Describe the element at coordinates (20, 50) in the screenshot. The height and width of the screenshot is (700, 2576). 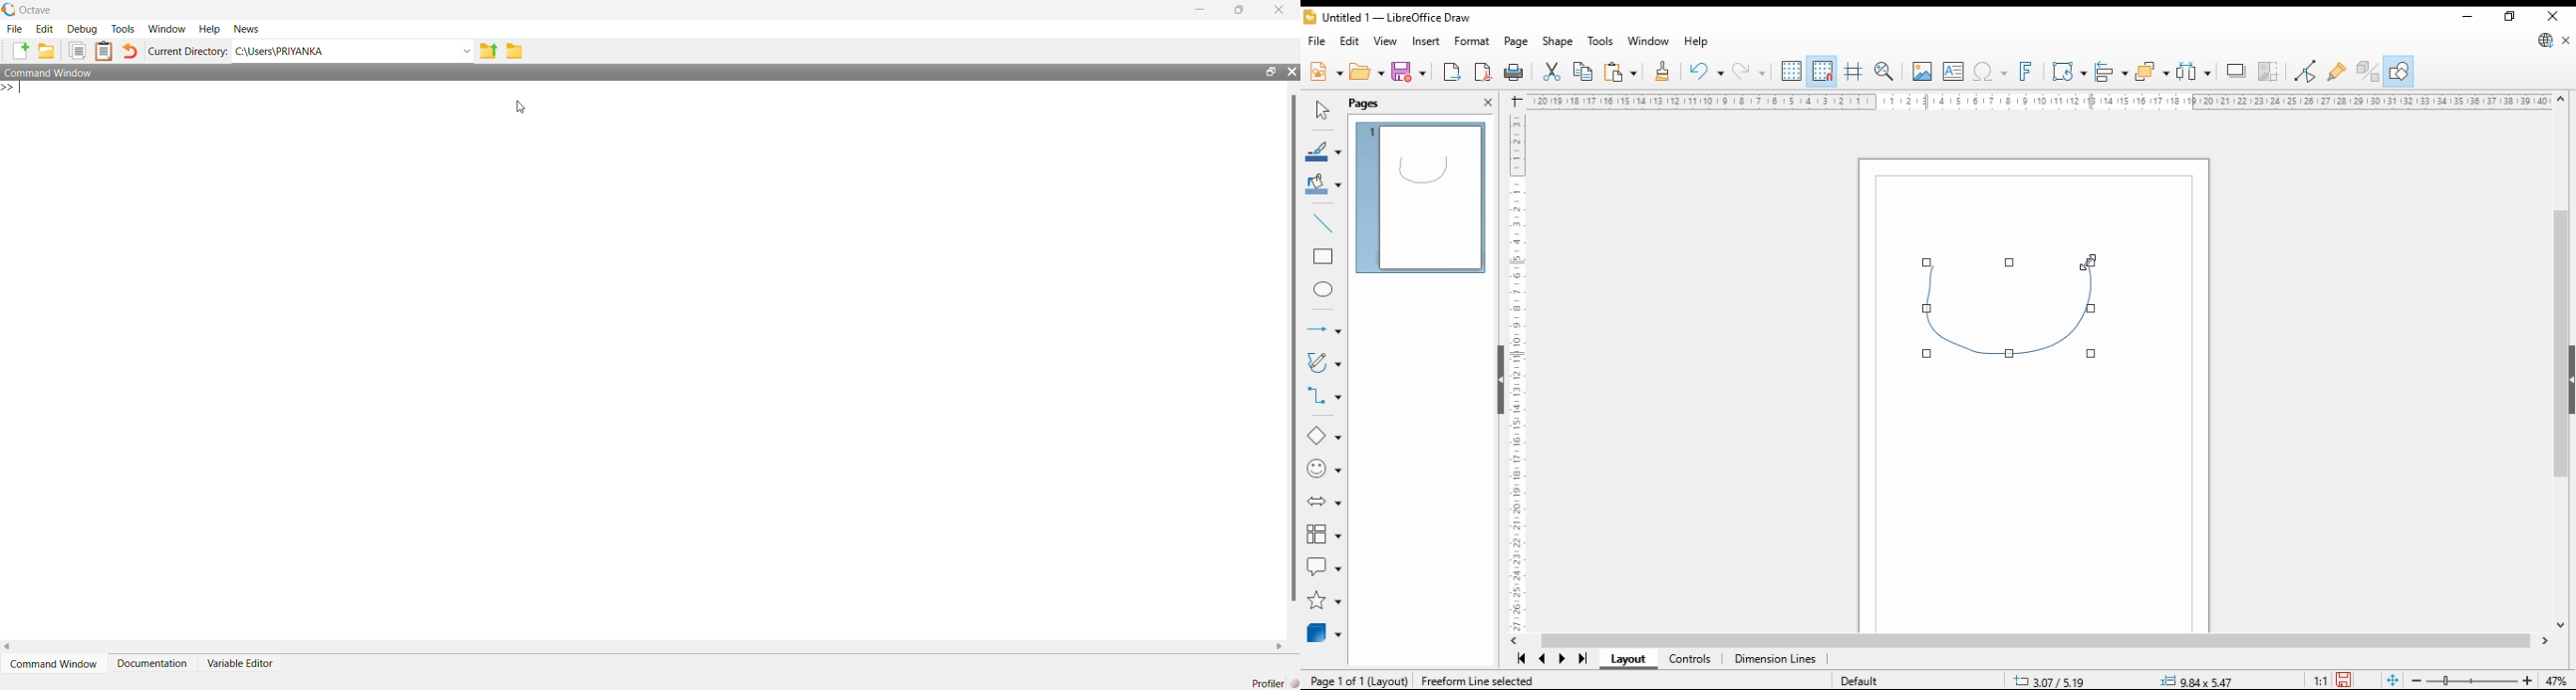
I see `new document` at that location.